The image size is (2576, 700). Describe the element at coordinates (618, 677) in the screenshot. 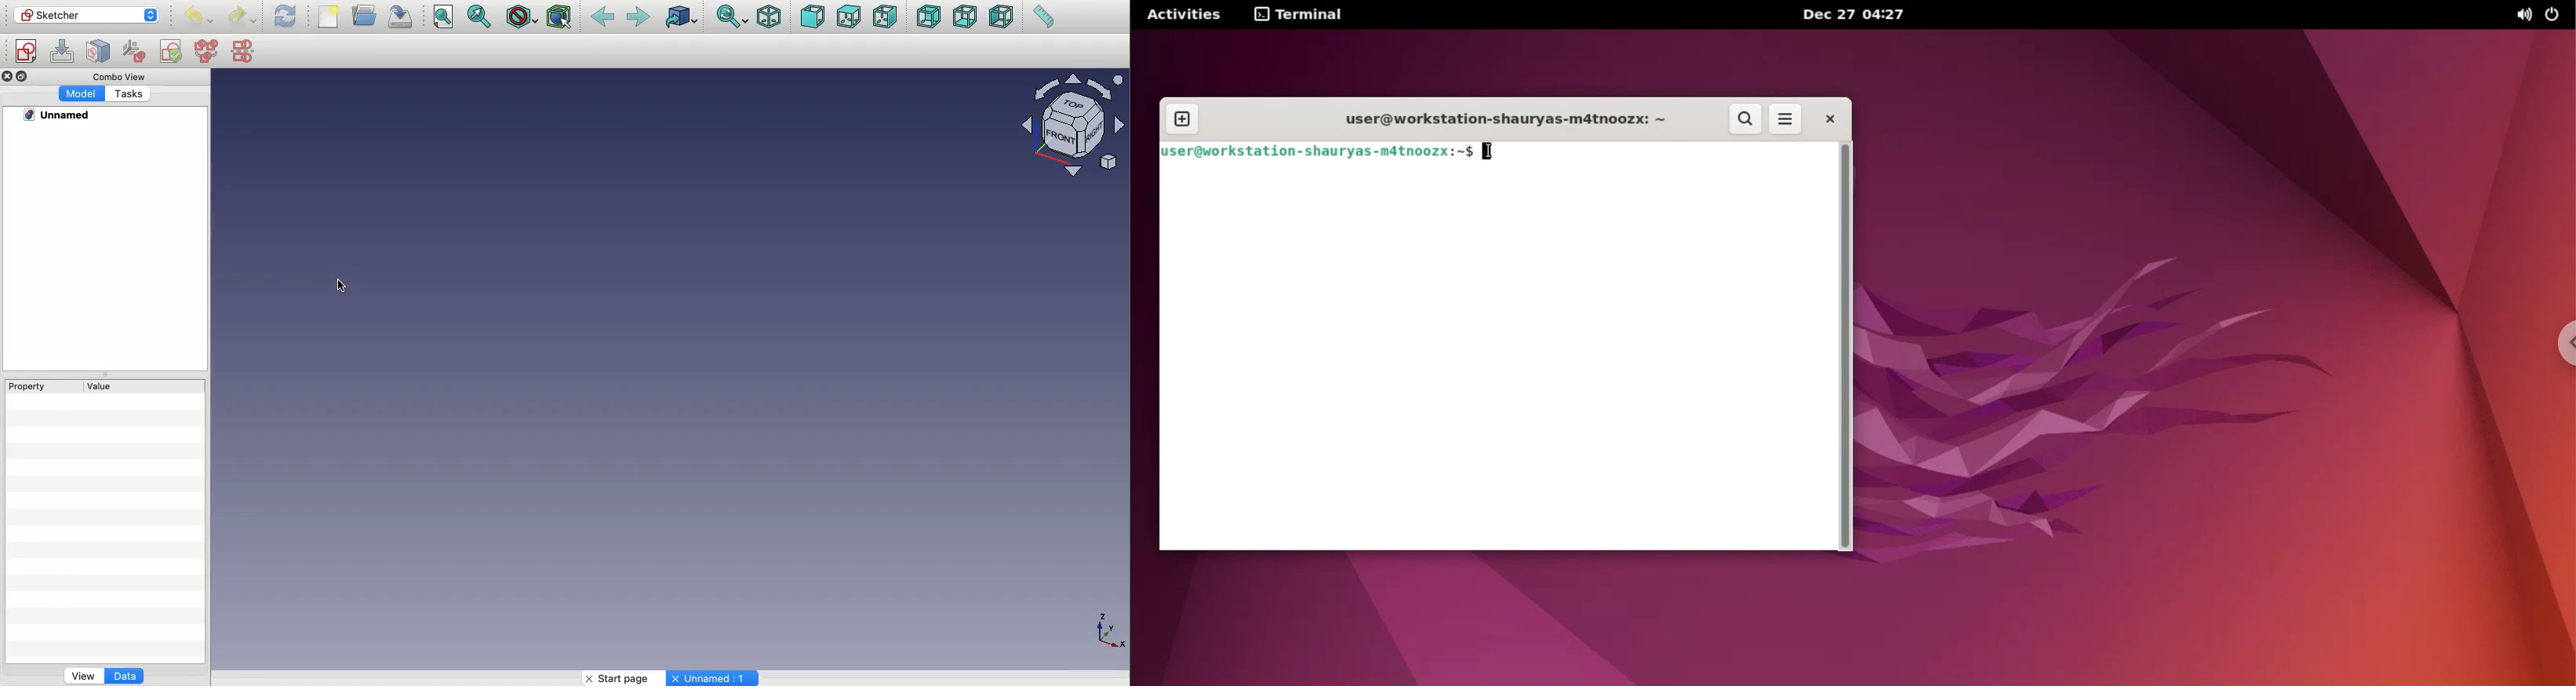

I see `Start page` at that location.